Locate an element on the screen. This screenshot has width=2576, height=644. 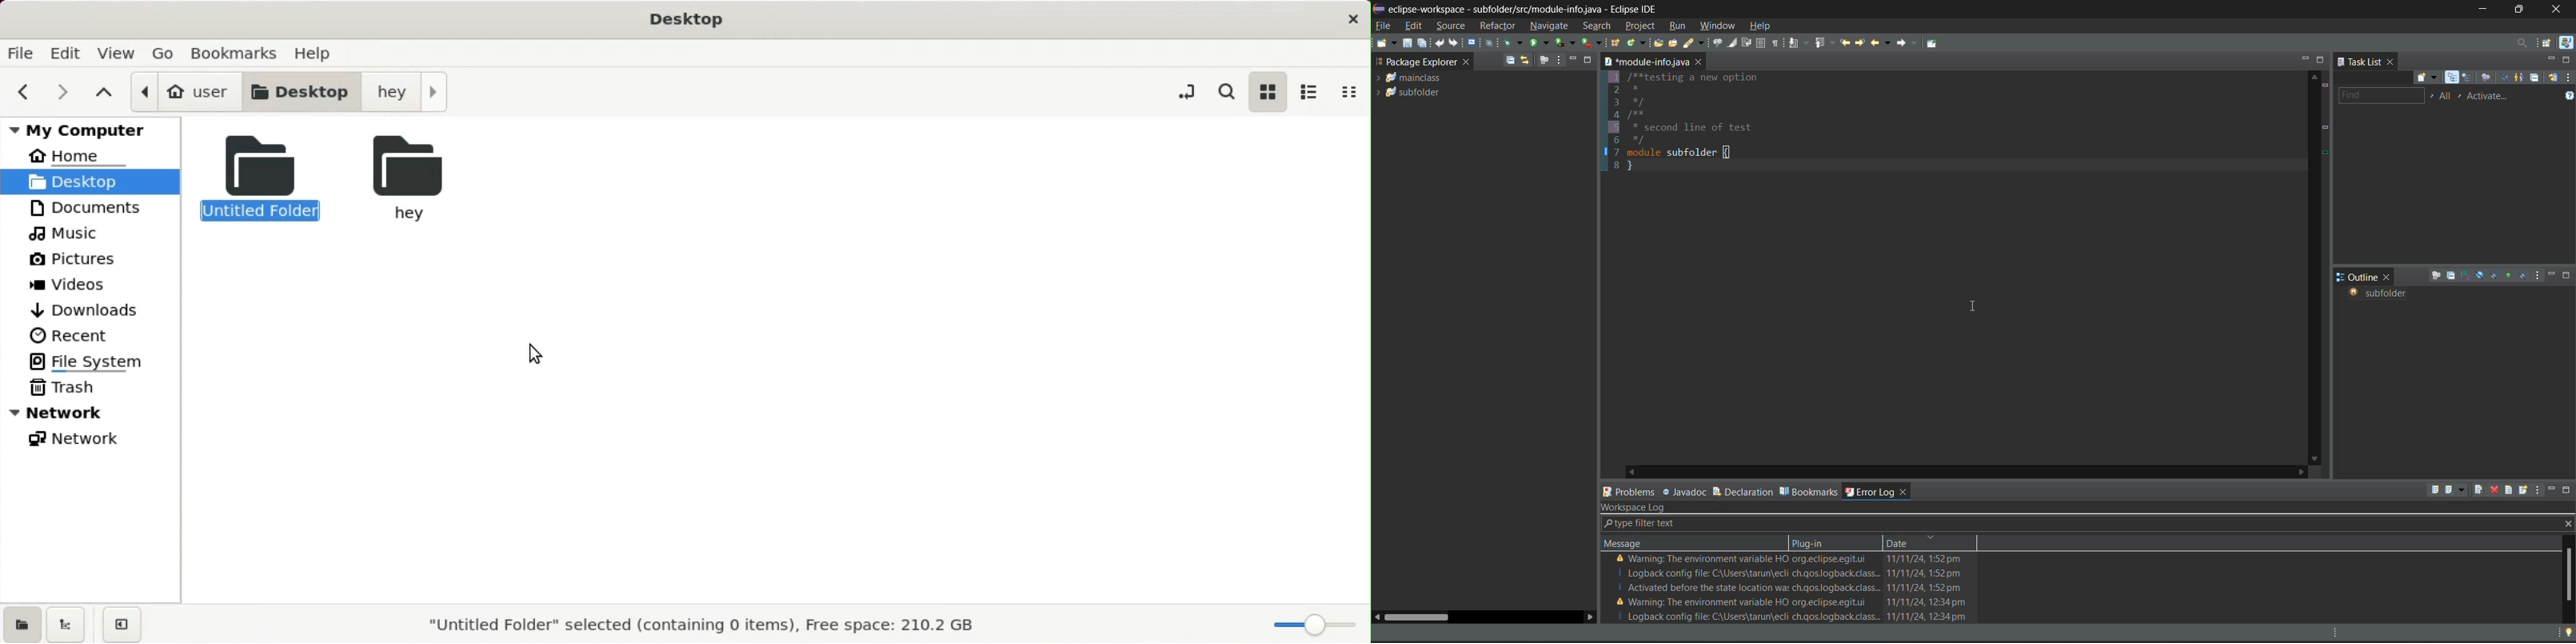
date is located at coordinates (1905, 544).